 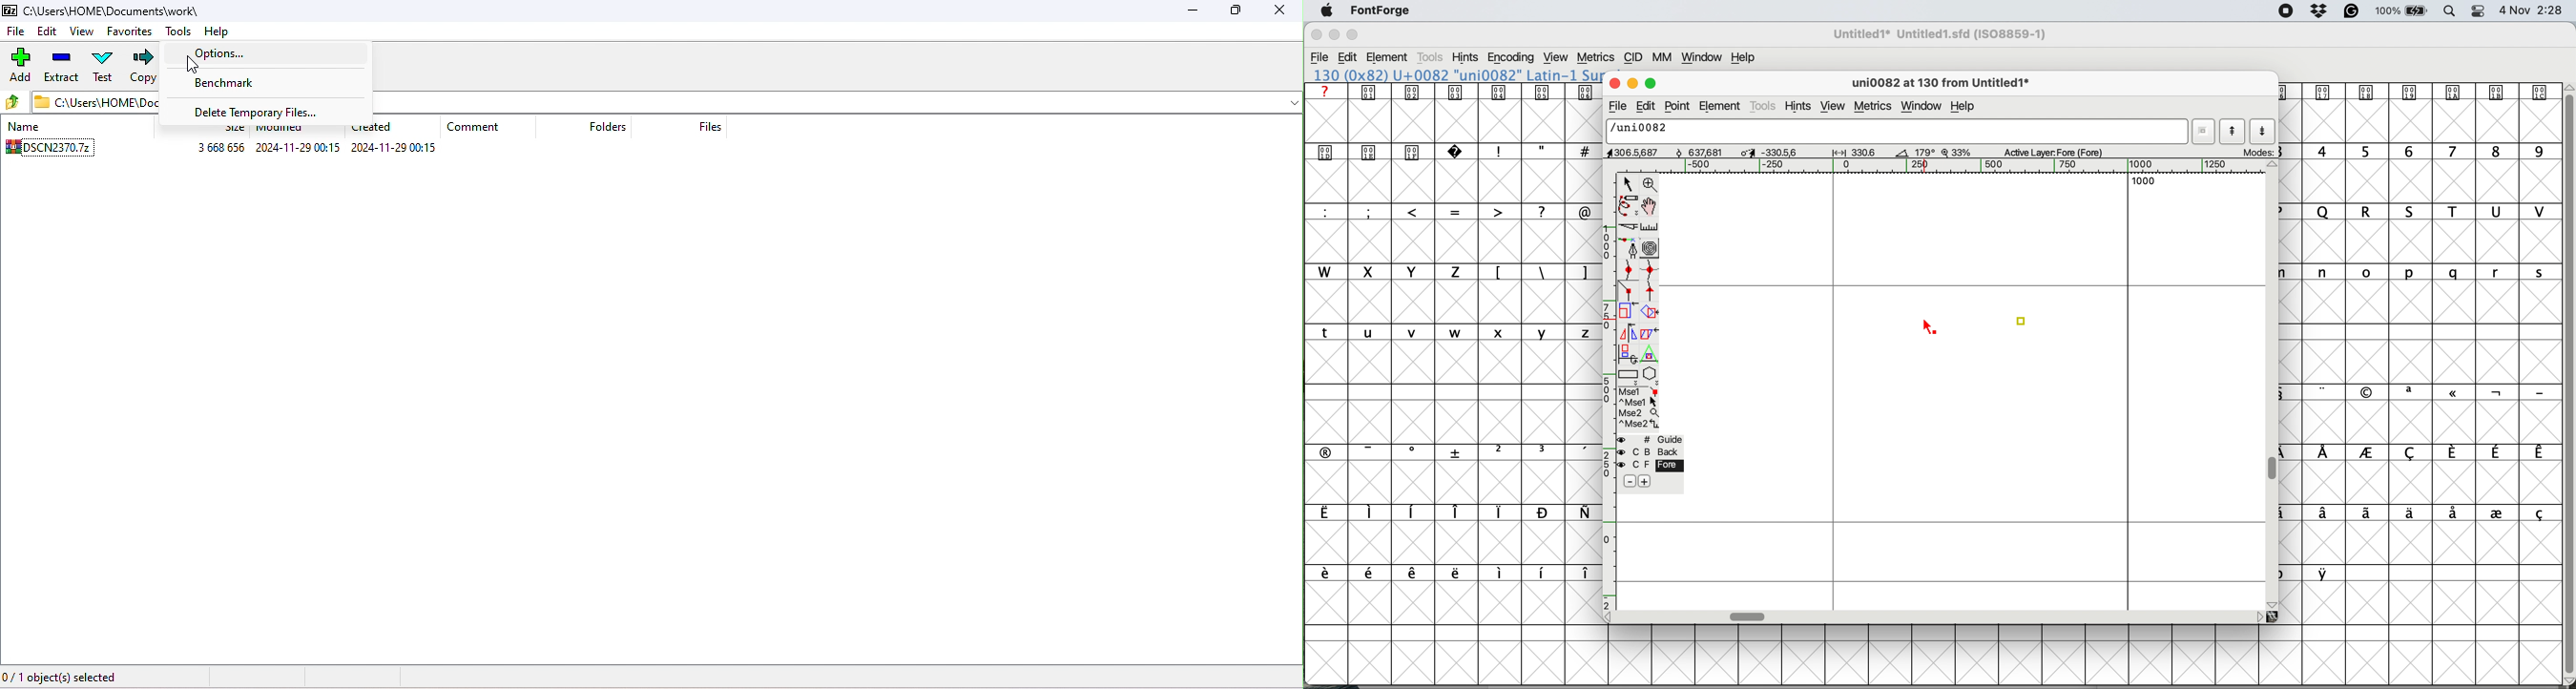 I want to click on selections, so click(x=1640, y=410).